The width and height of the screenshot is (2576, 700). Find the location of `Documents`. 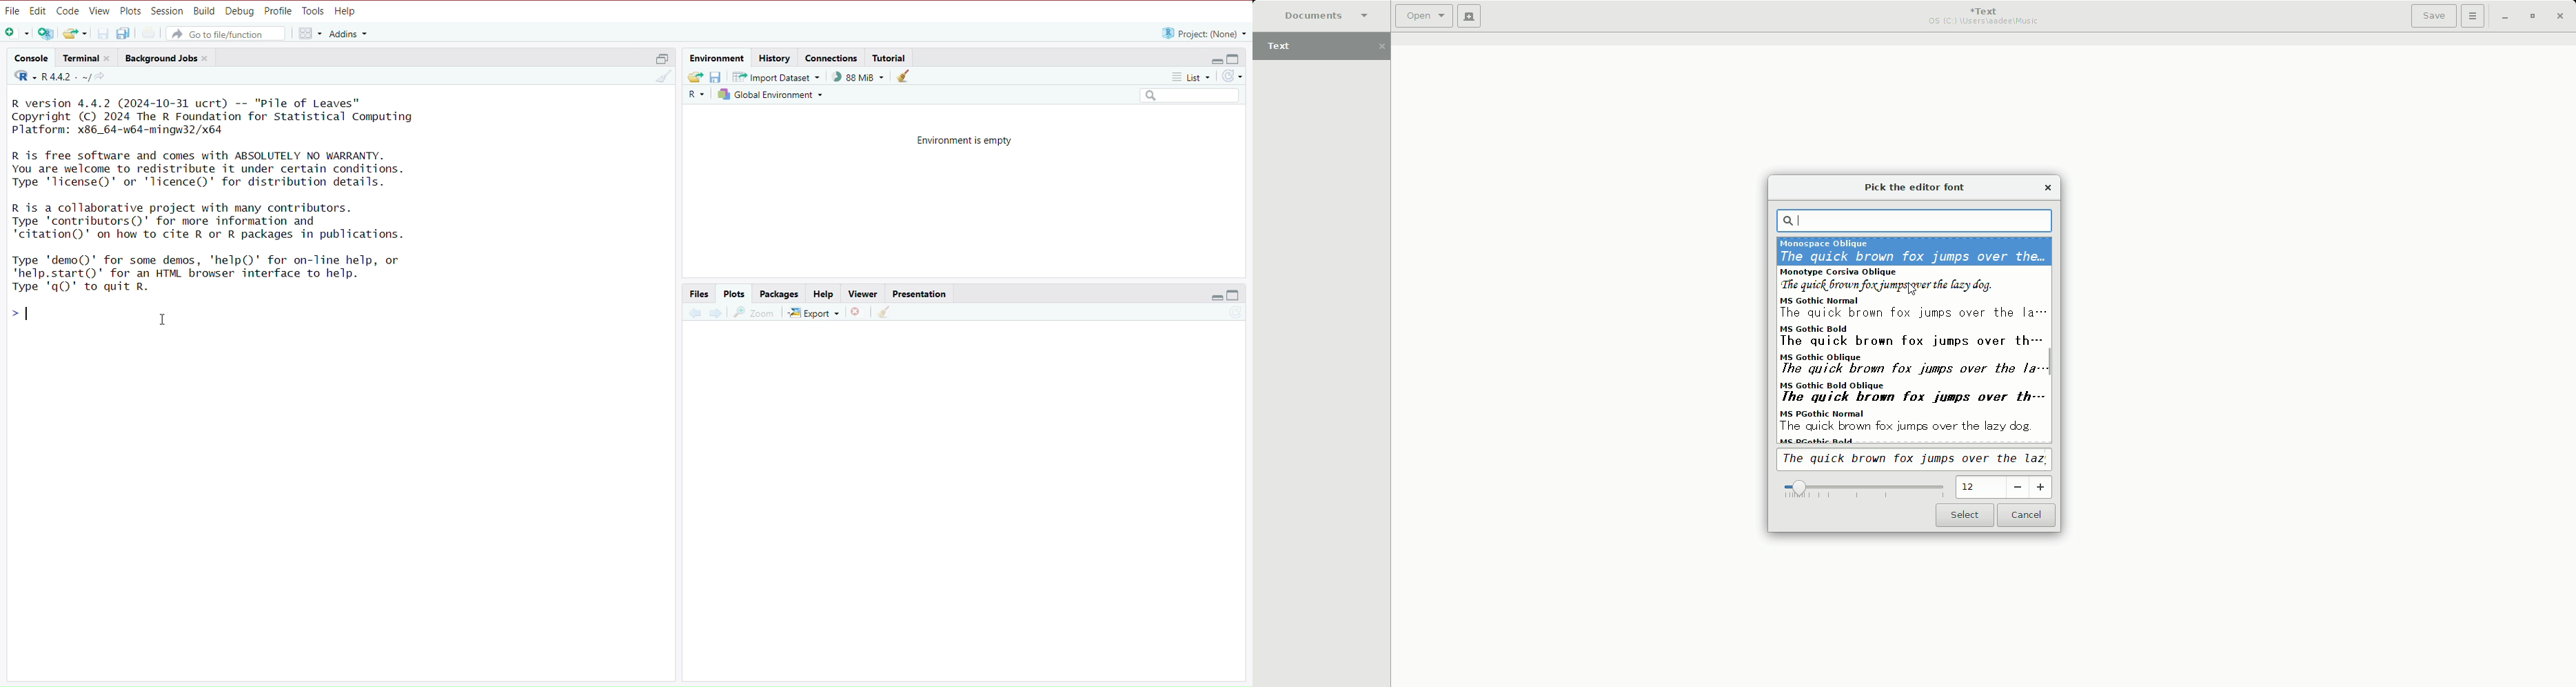

Documents is located at coordinates (1320, 15).